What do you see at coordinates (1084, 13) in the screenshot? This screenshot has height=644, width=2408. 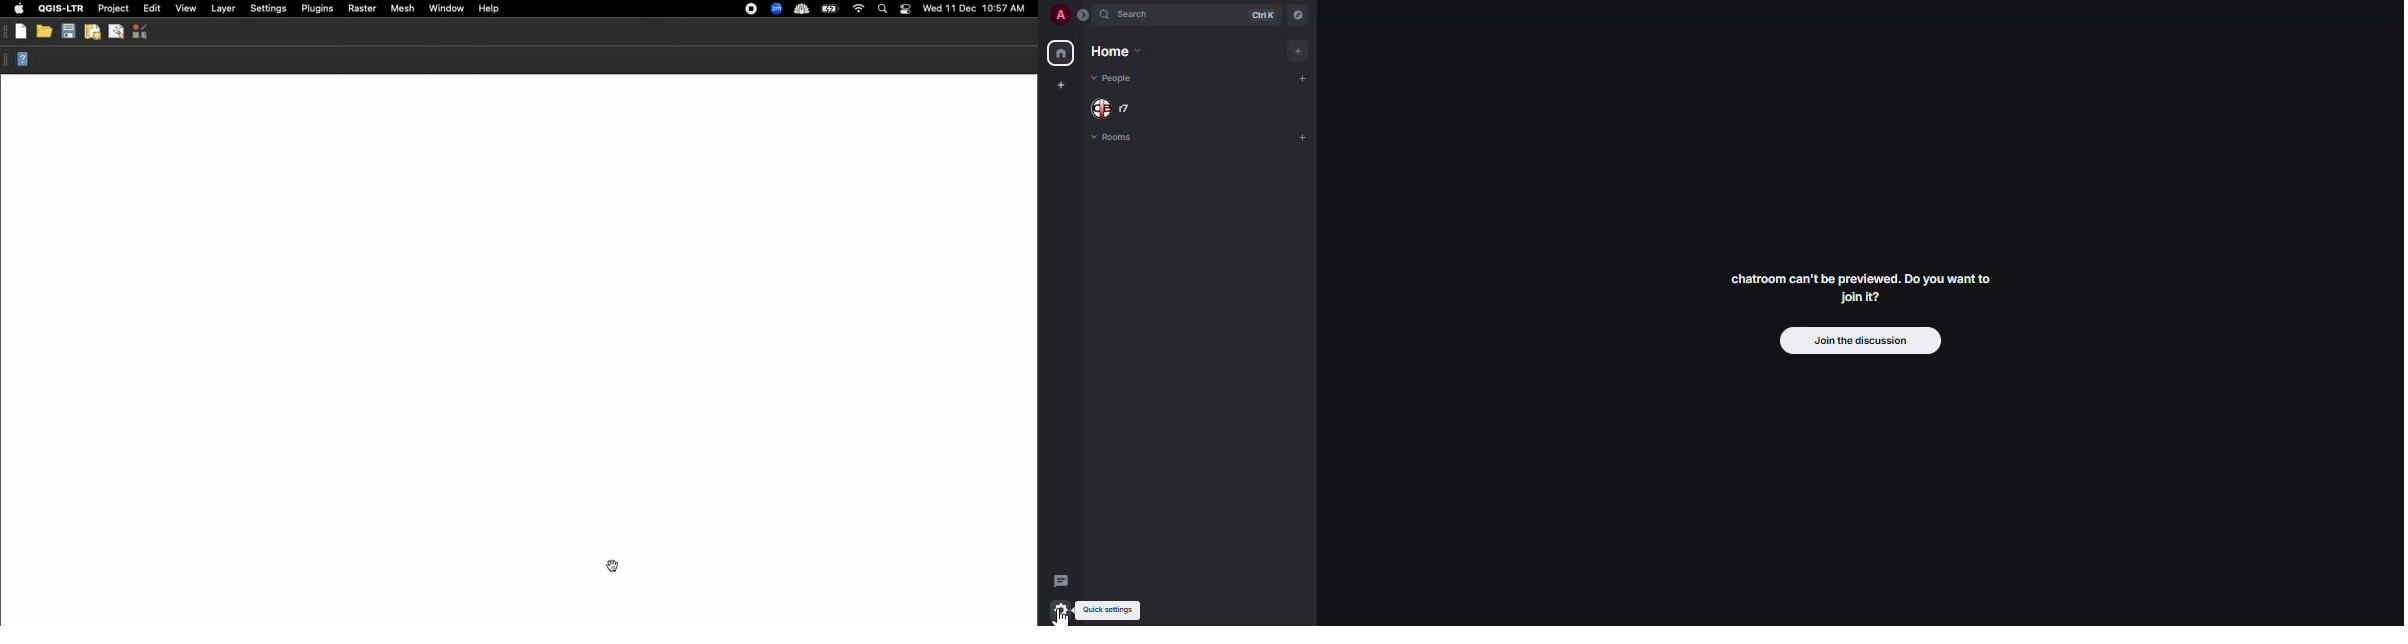 I see `expand` at bounding box center [1084, 13].